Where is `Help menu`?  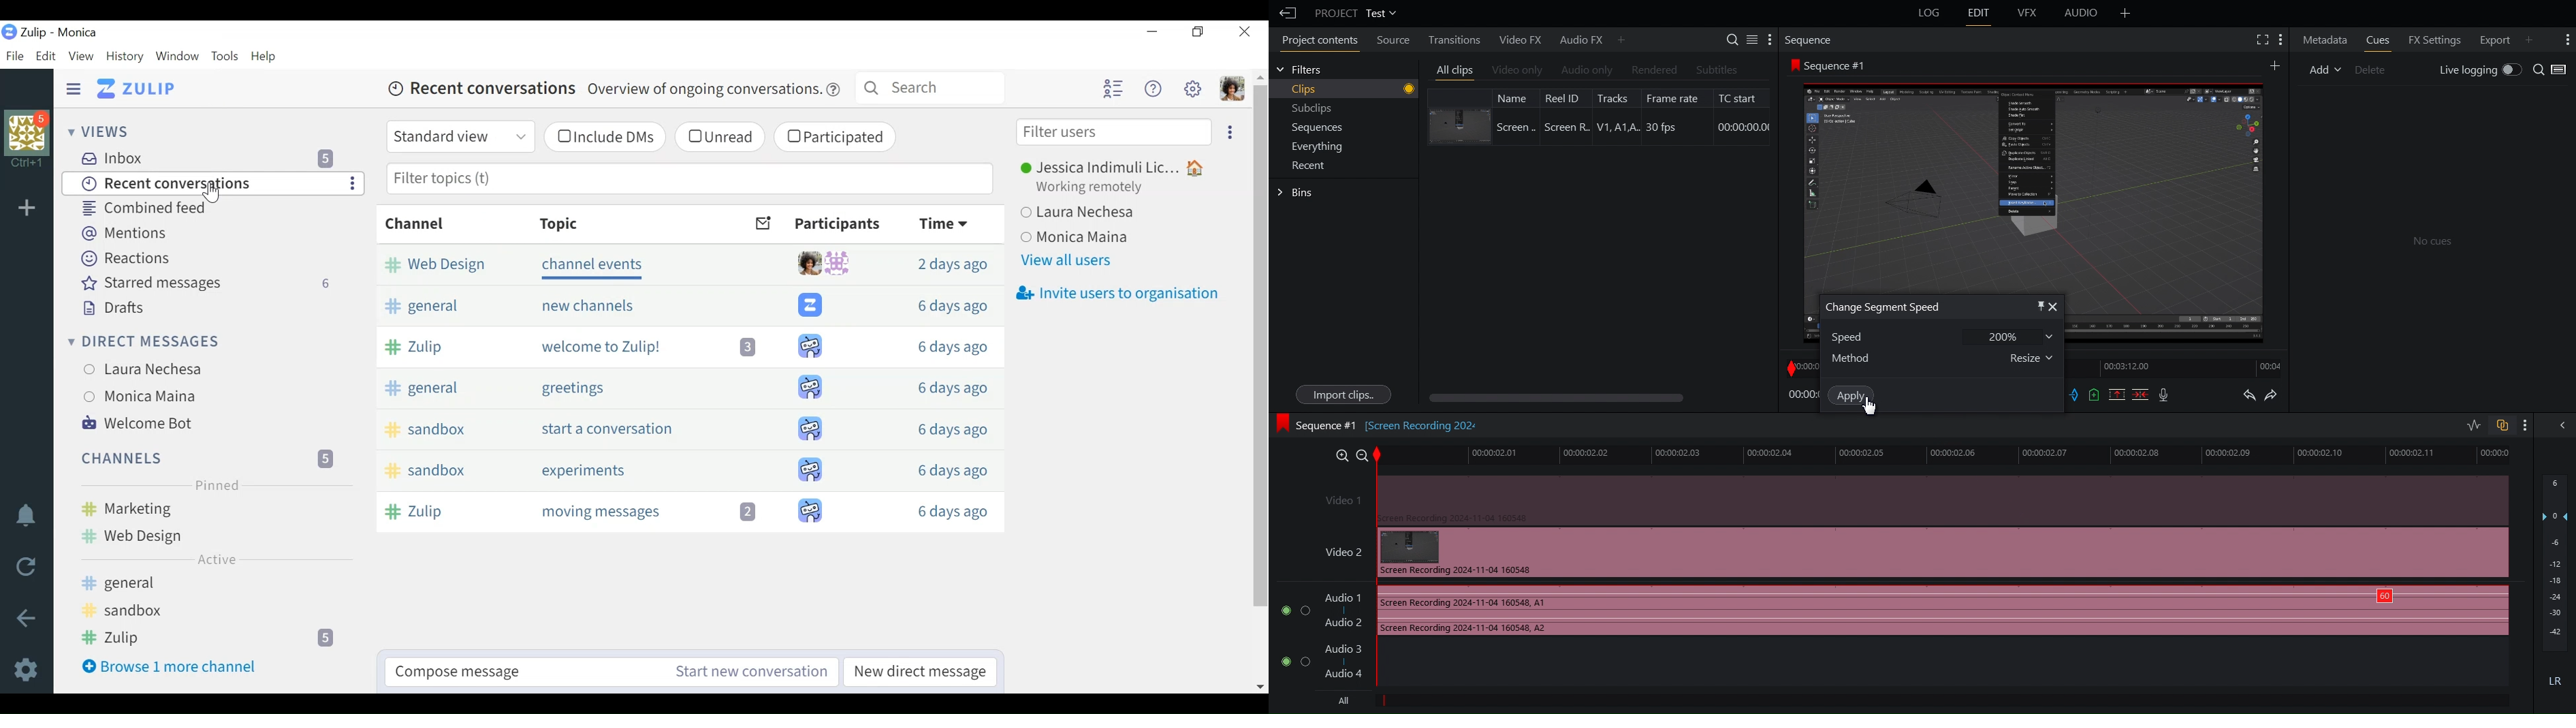 Help menu is located at coordinates (1153, 89).